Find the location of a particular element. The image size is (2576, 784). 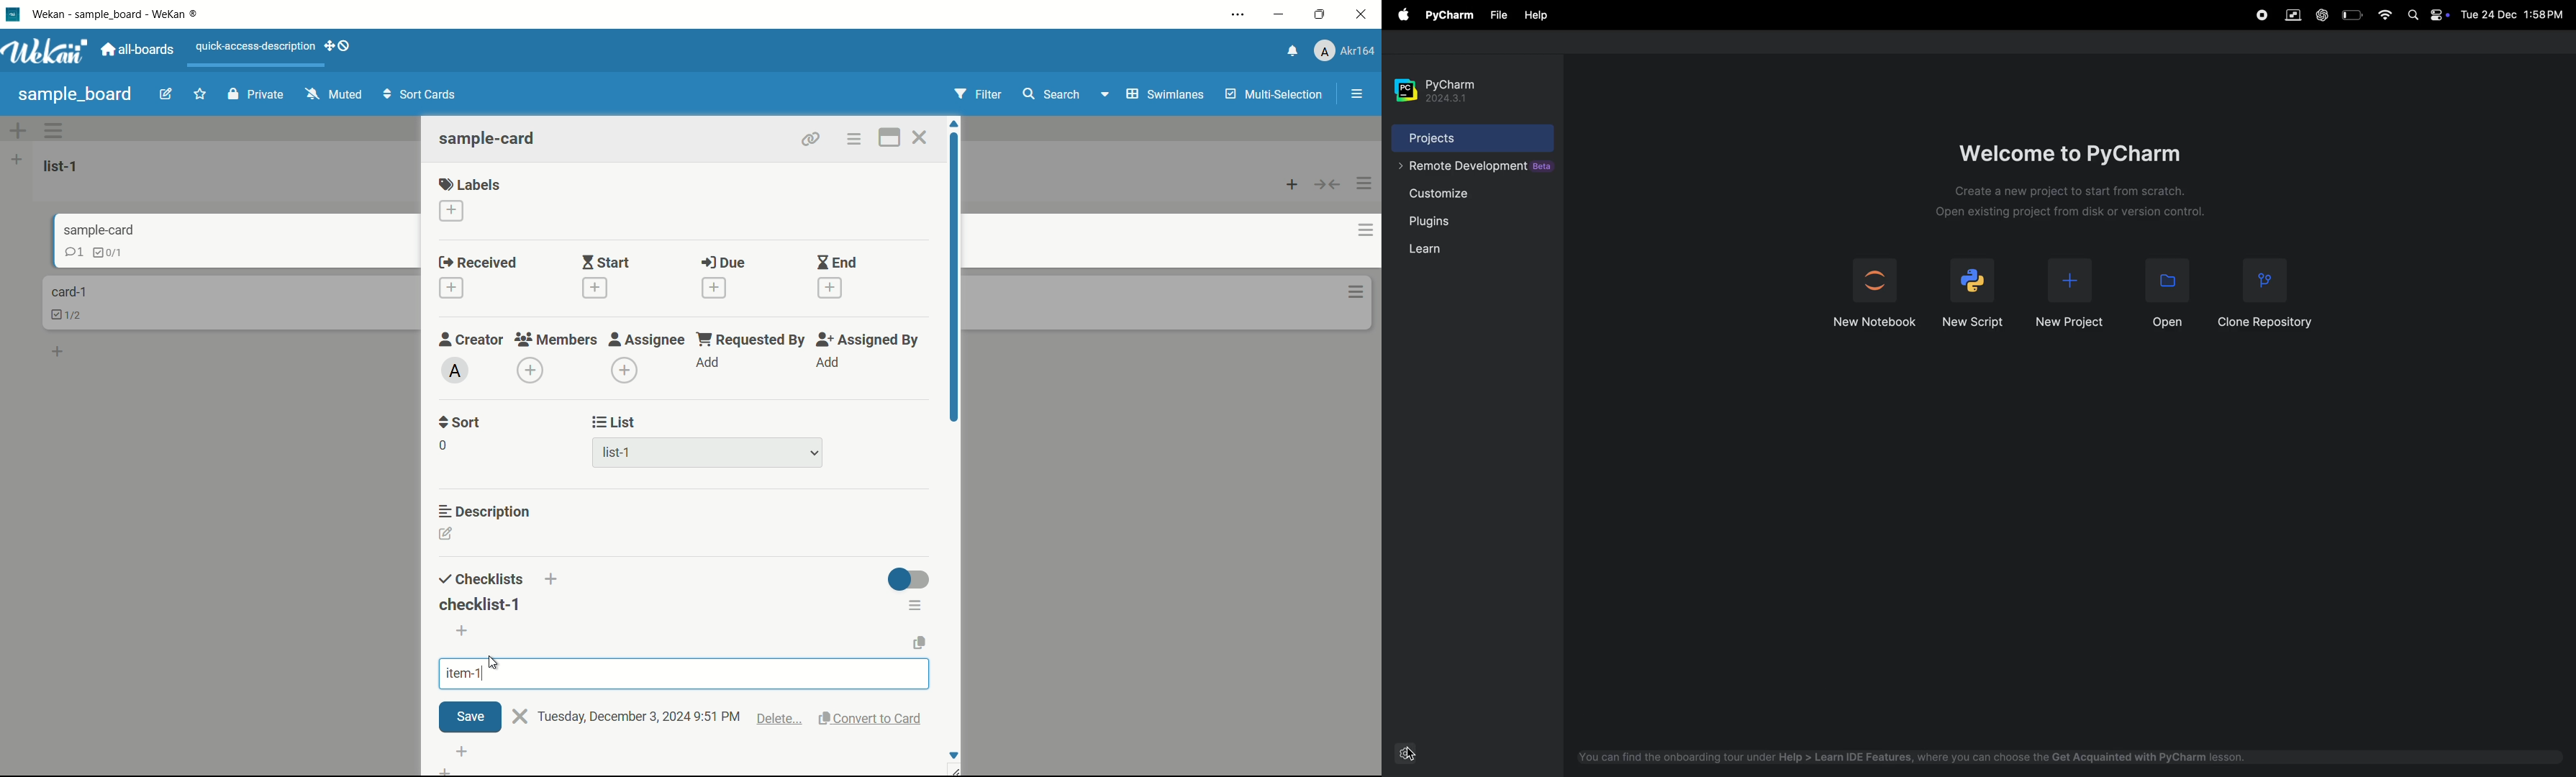

board name is located at coordinates (75, 96).